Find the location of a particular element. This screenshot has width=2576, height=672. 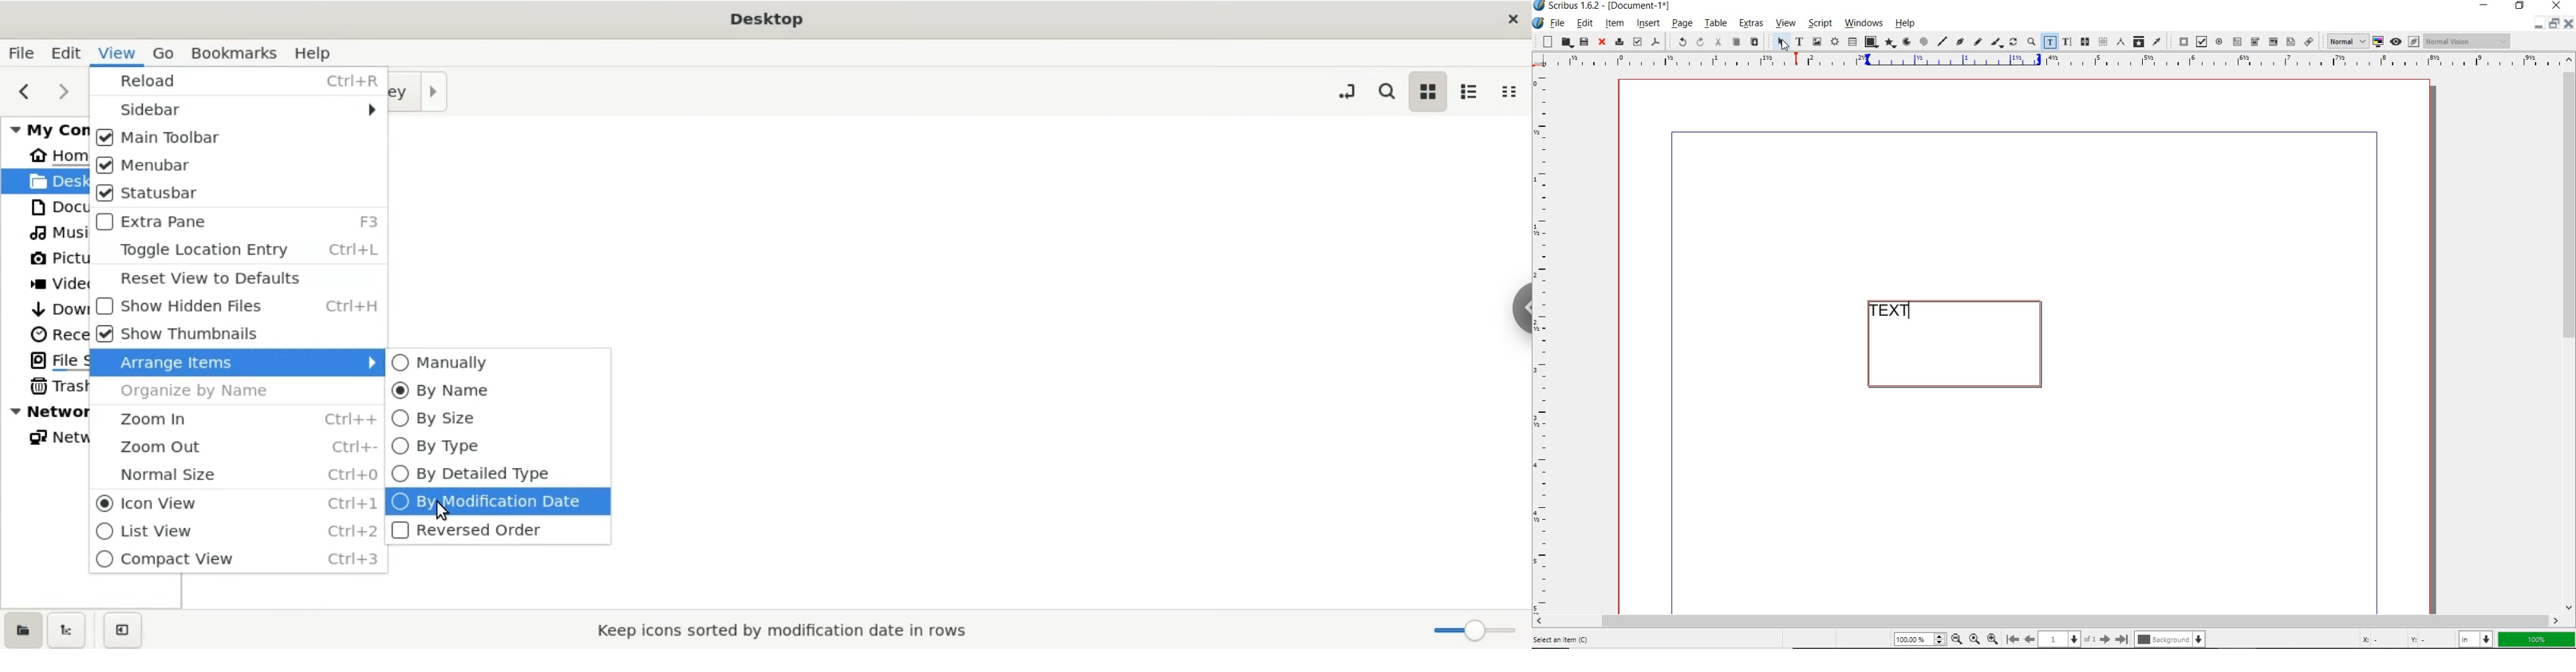

table is located at coordinates (1852, 42).